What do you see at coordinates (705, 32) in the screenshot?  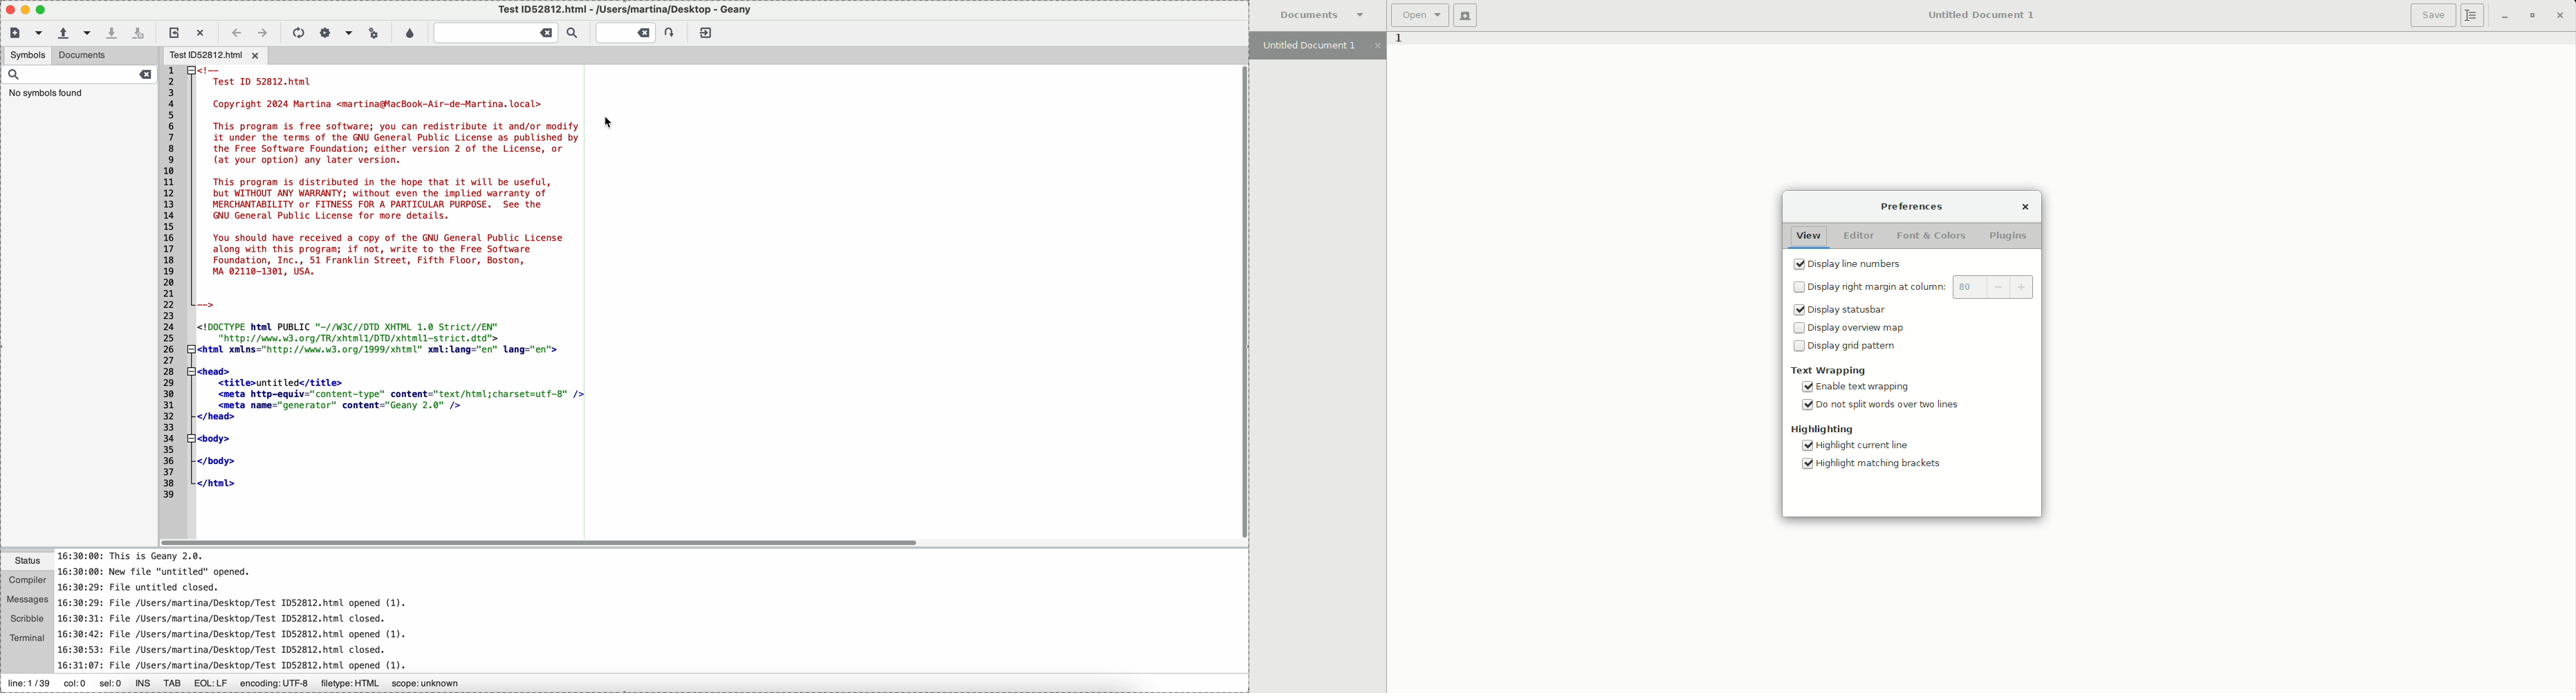 I see `quit Geany` at bounding box center [705, 32].